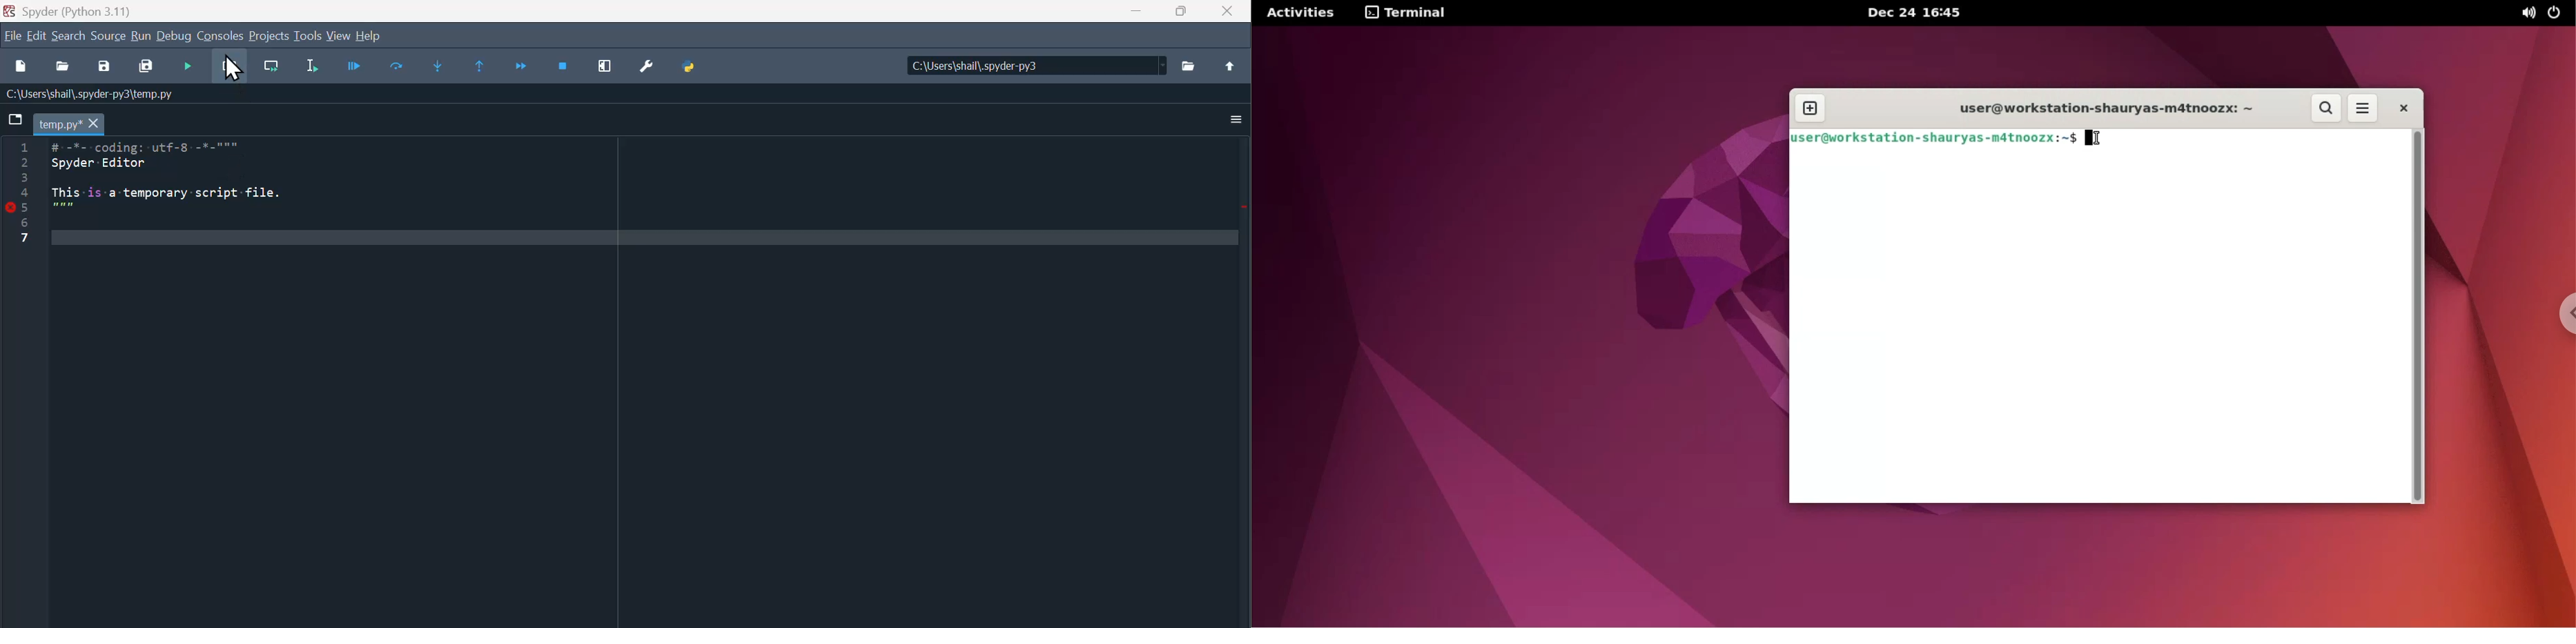 Image resolution: width=2576 pixels, height=644 pixels. Describe the element at coordinates (1134, 11) in the screenshot. I see `minimize` at that location.